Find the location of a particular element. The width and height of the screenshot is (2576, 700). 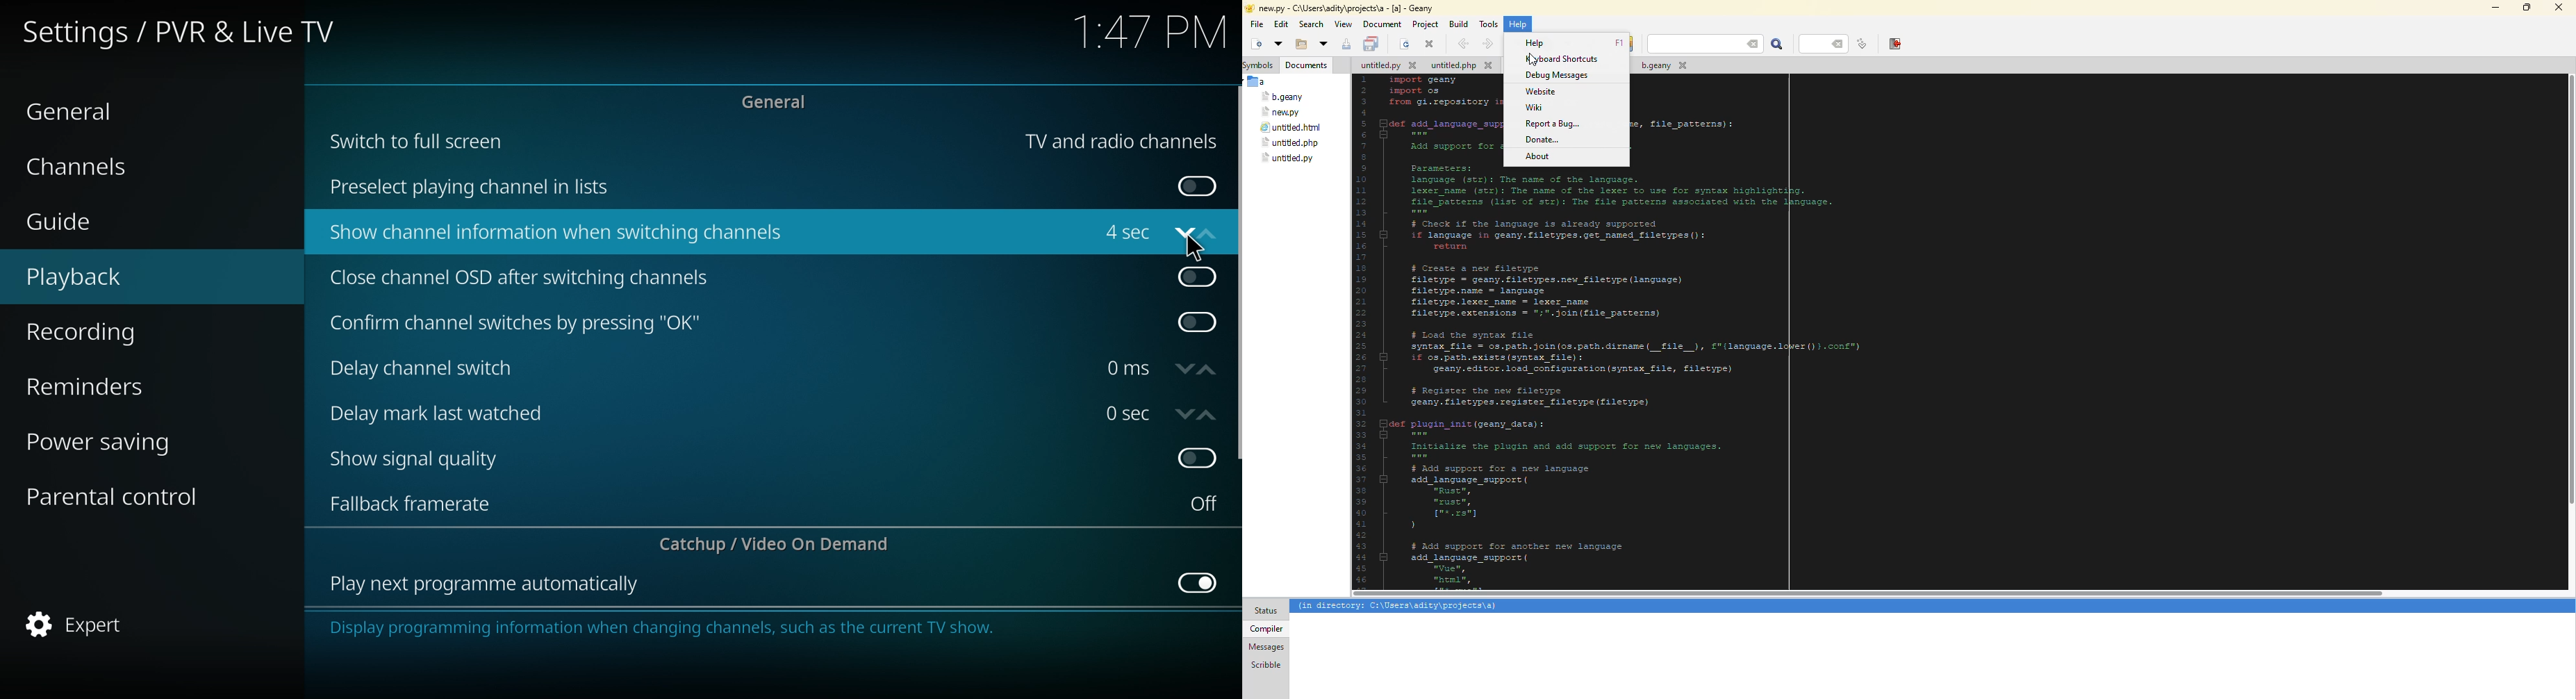

off is located at coordinates (1198, 456).